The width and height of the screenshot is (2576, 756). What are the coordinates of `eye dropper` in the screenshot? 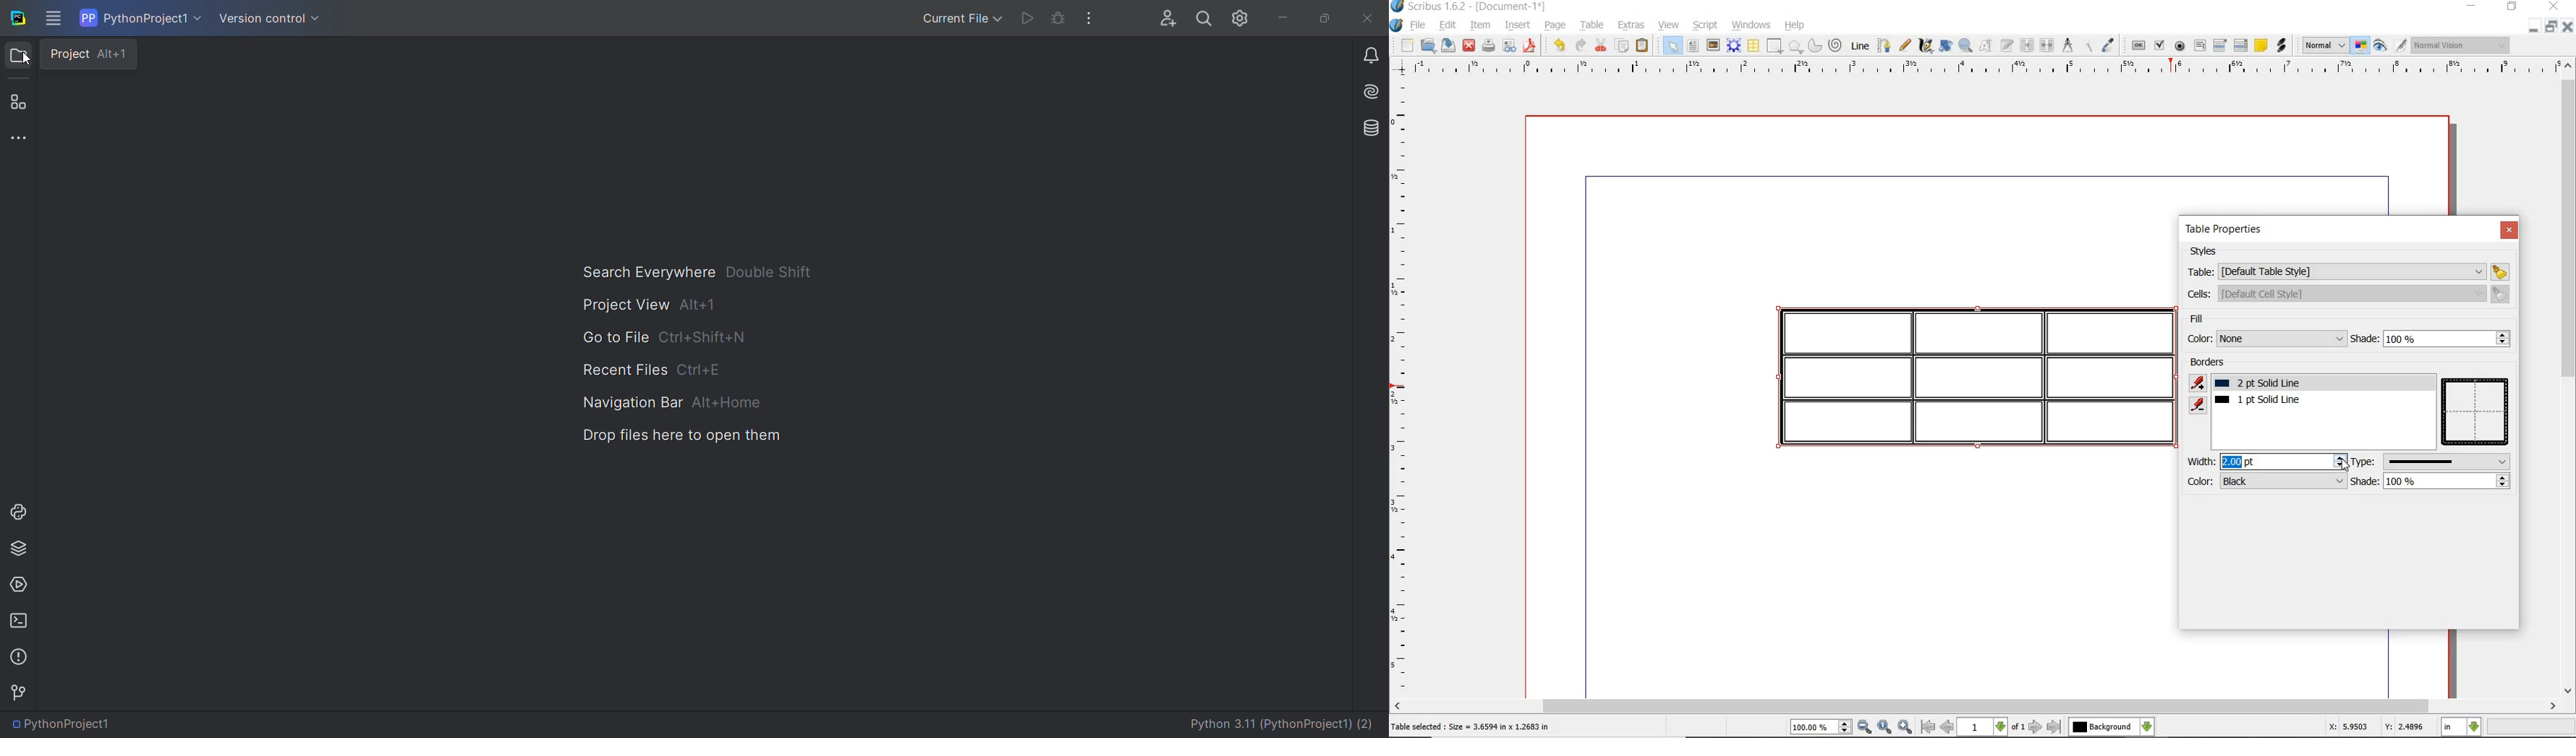 It's located at (2109, 47).